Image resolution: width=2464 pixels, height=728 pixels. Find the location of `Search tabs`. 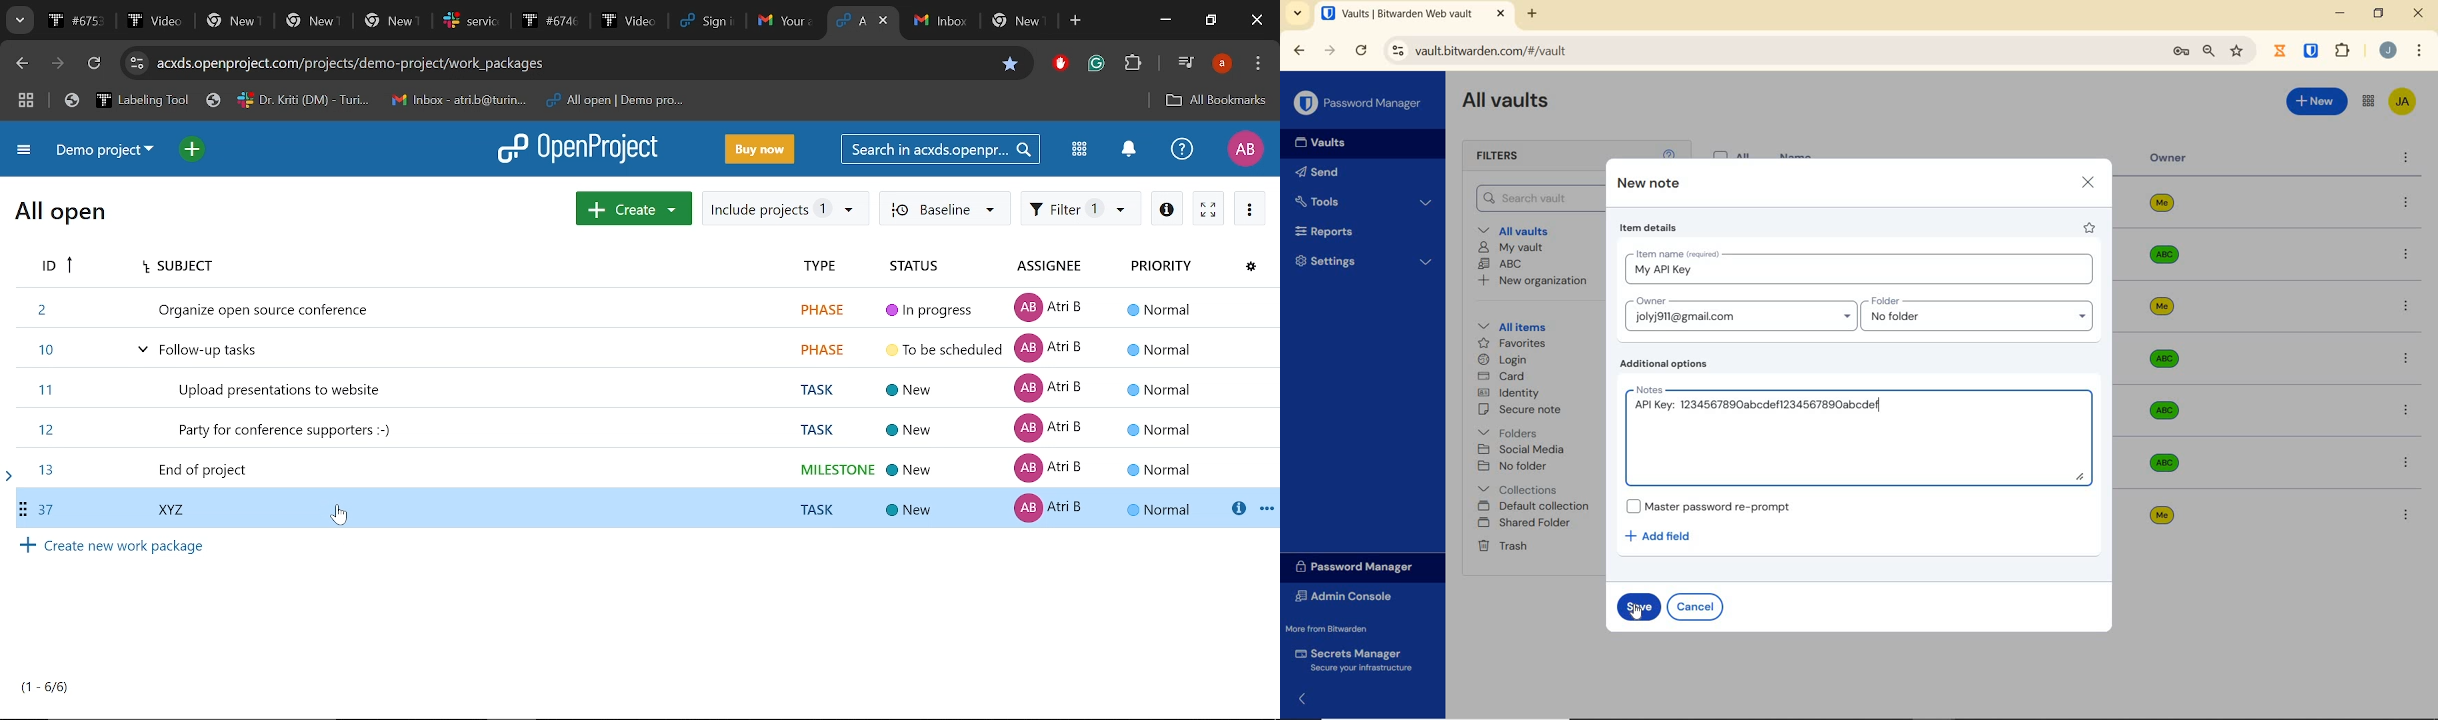

Search tabs is located at coordinates (18, 20).